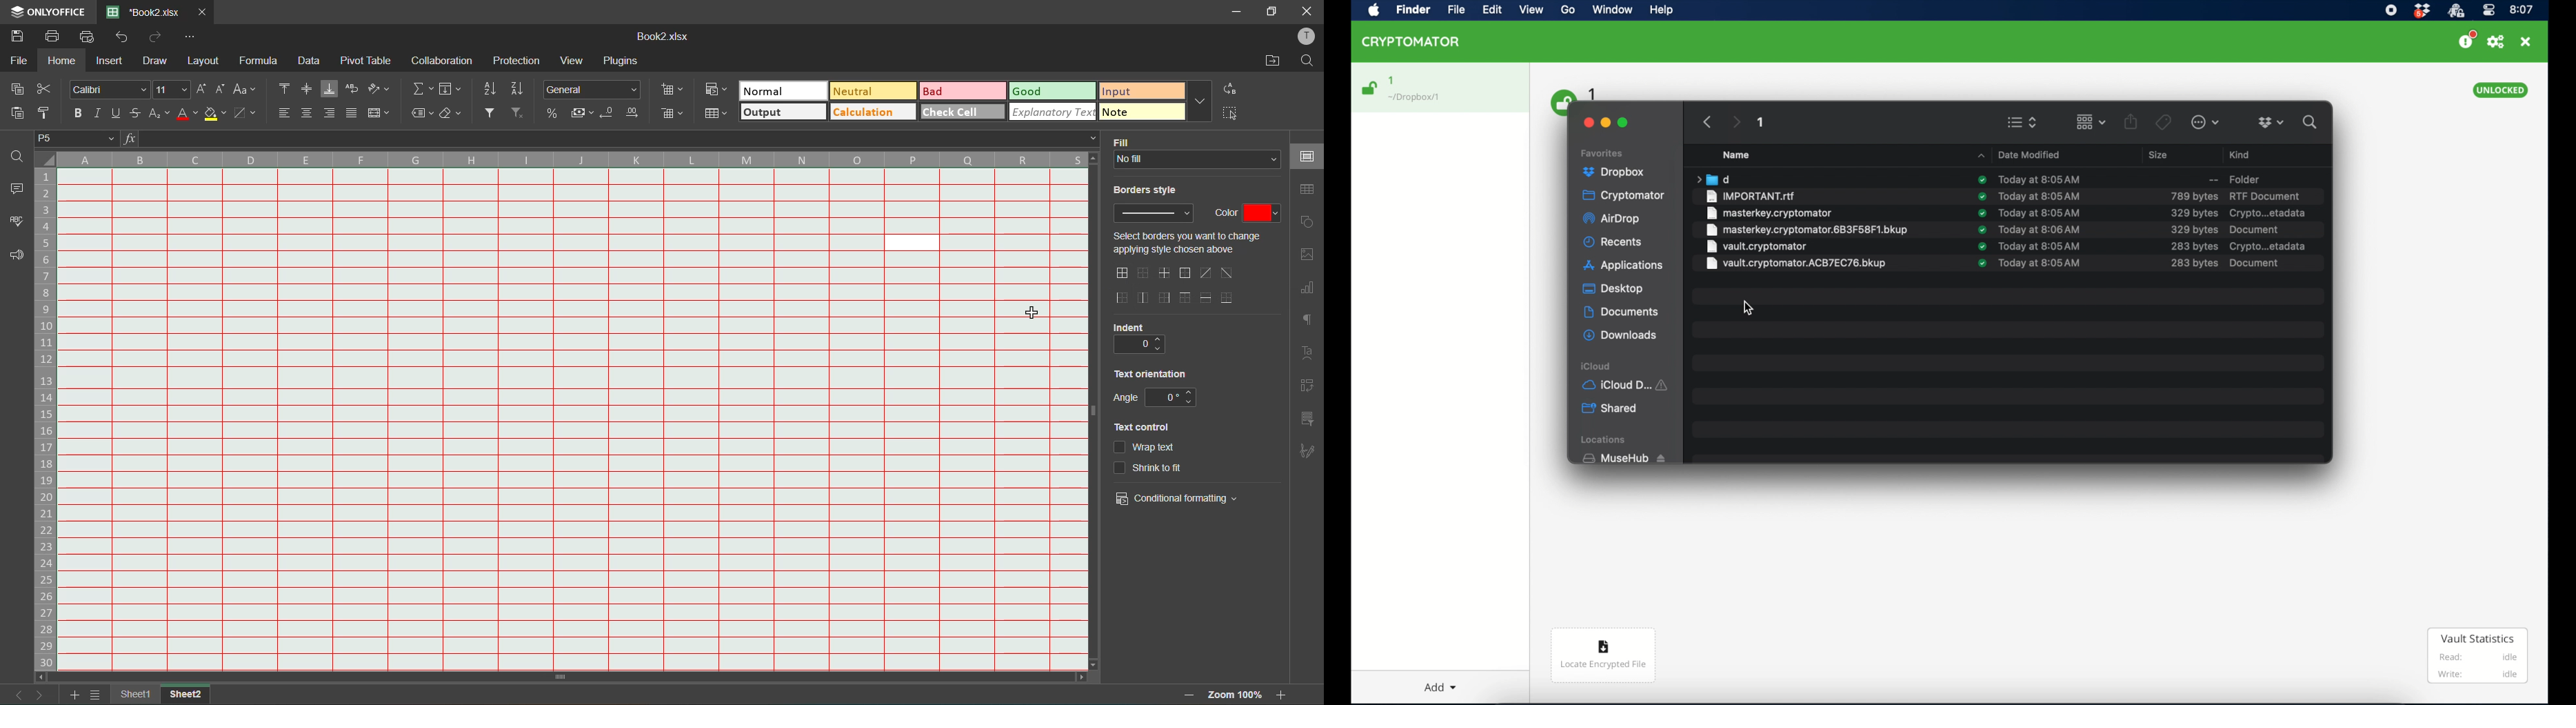 The width and height of the screenshot is (2576, 728). What do you see at coordinates (1307, 221) in the screenshot?
I see `shapes` at bounding box center [1307, 221].